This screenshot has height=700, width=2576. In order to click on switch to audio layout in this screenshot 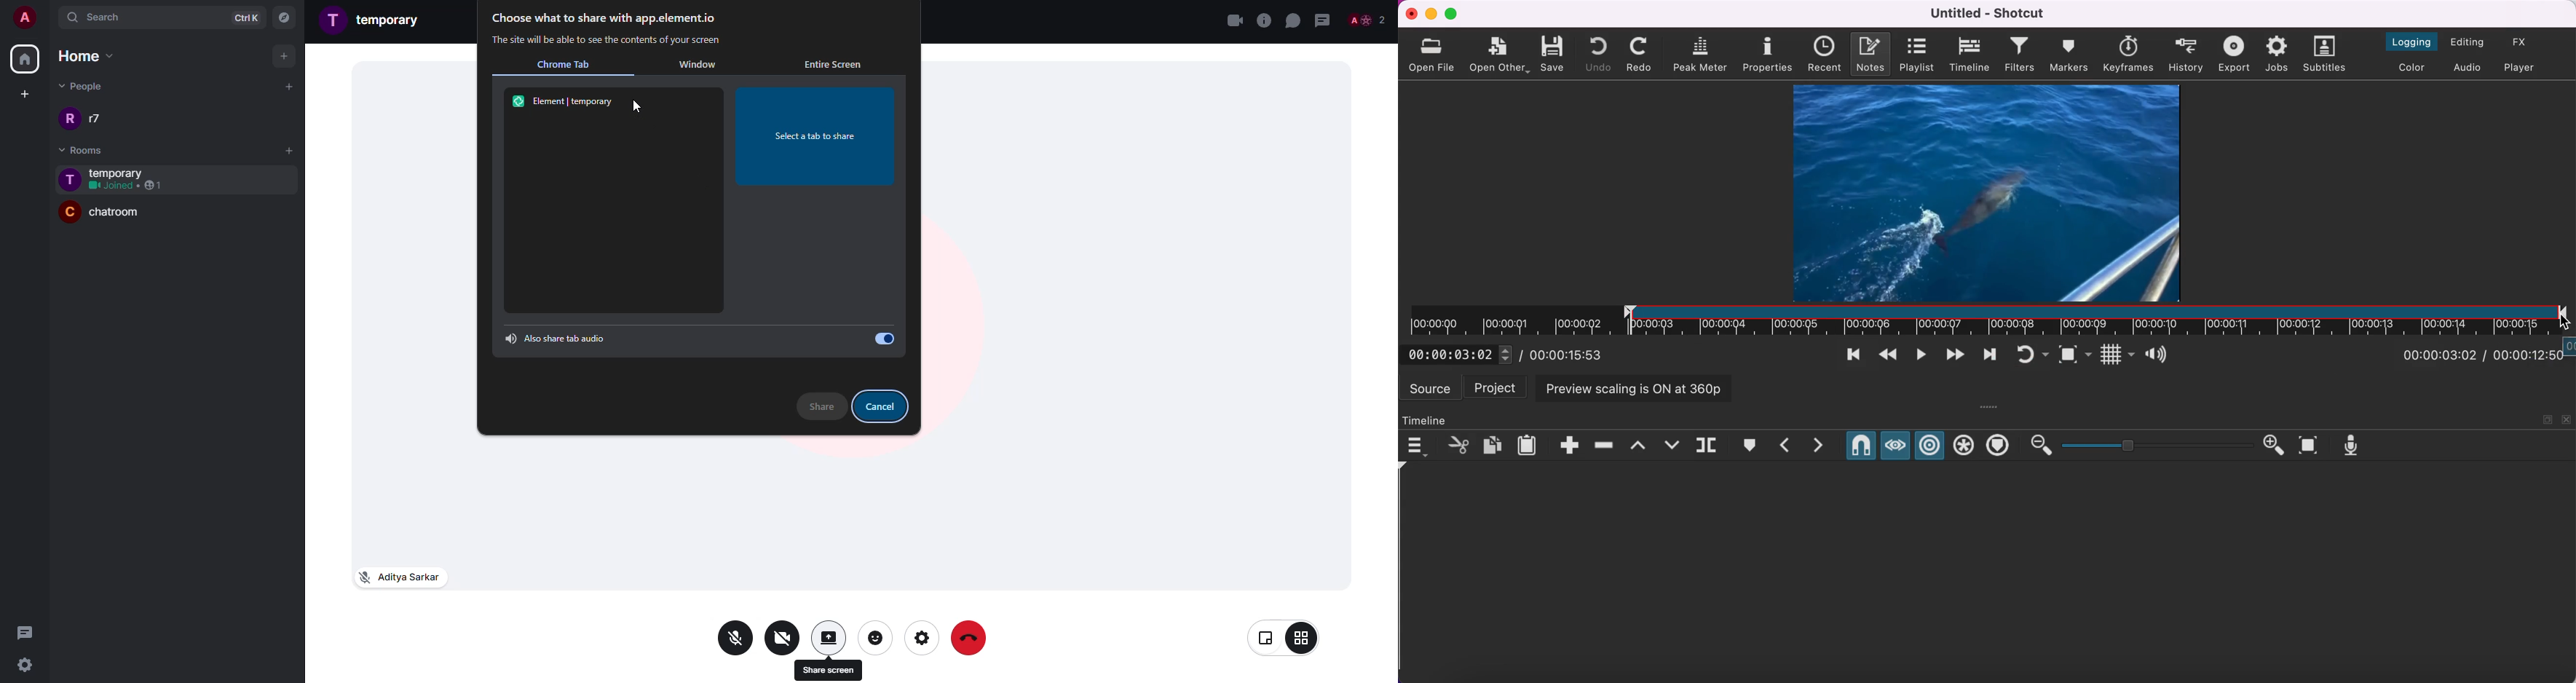, I will do `click(2470, 68)`.